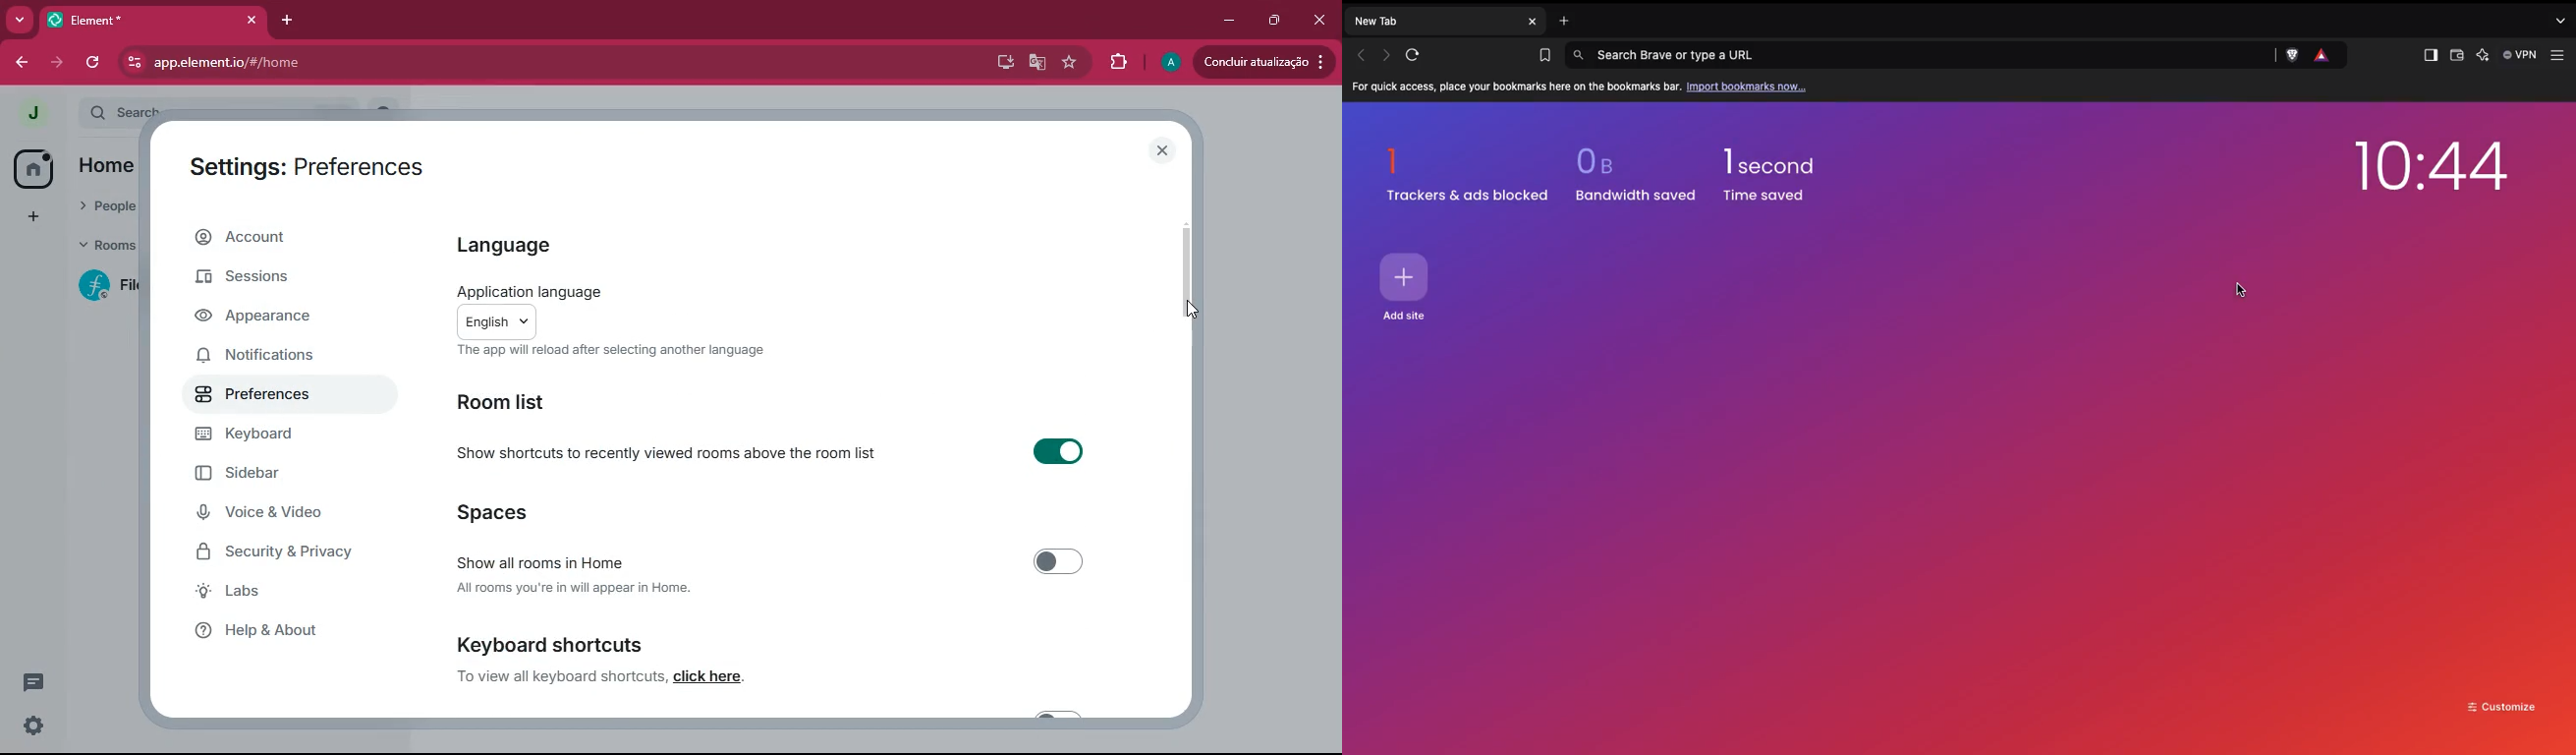 This screenshot has height=756, width=2576. I want to click on notifications, so click(271, 357).